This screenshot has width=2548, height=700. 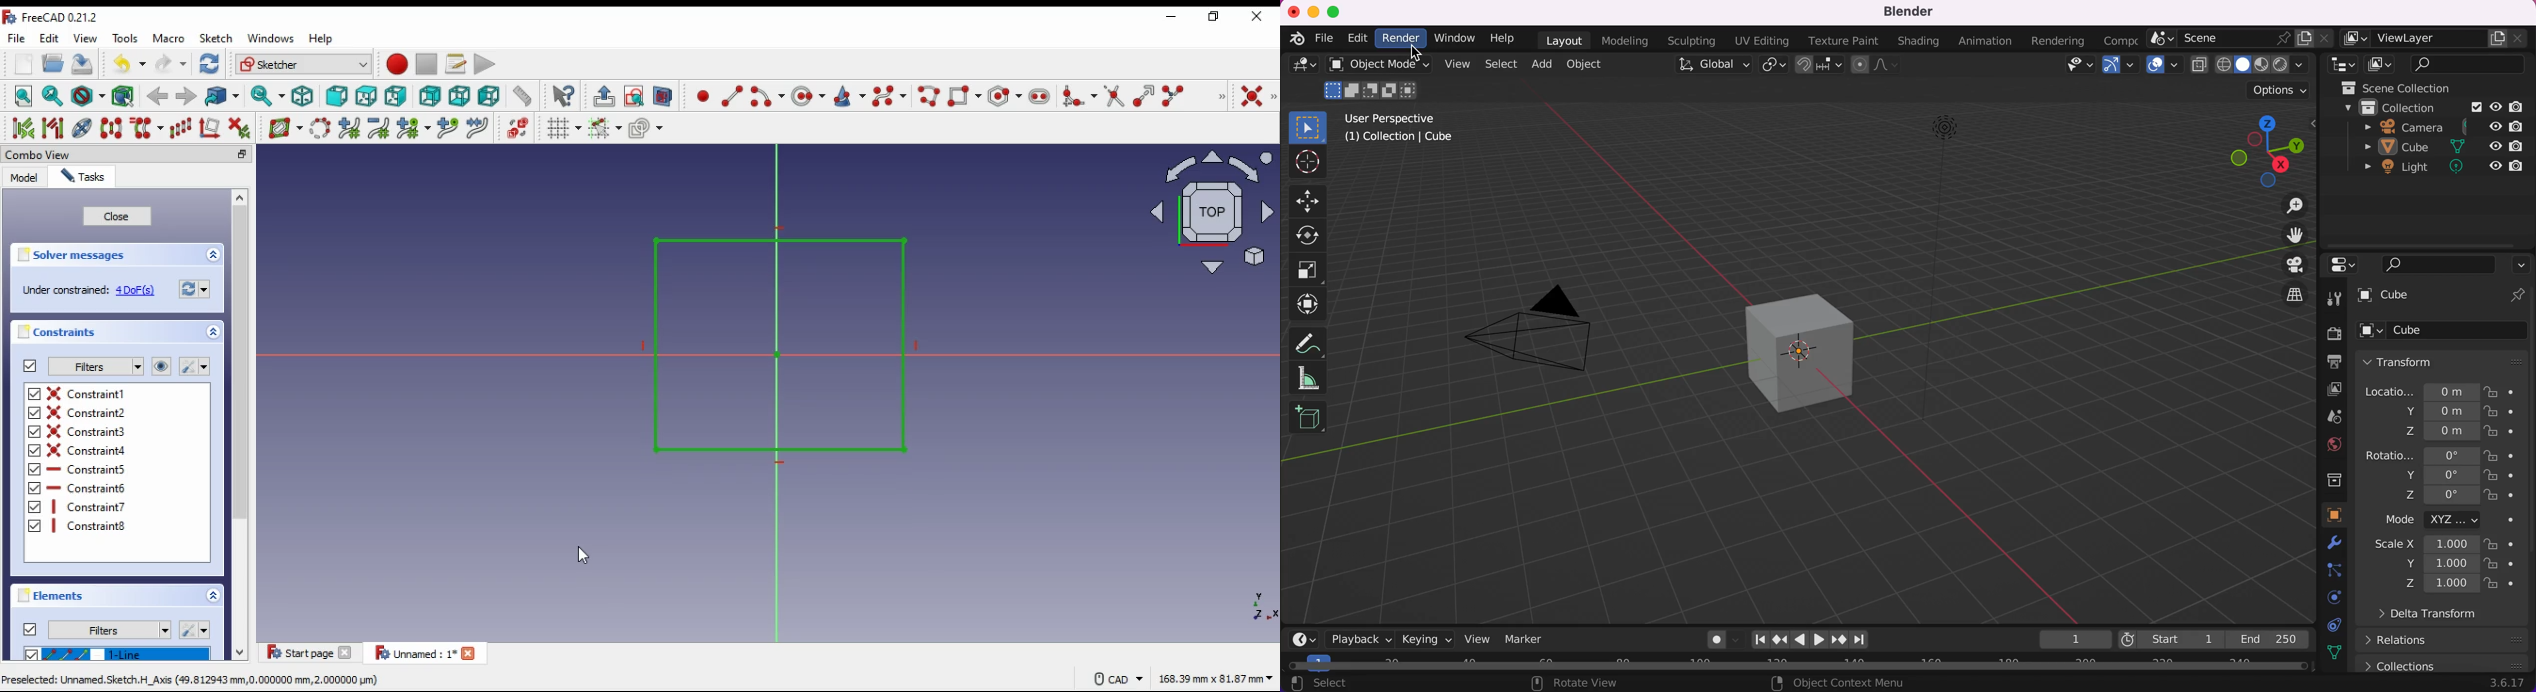 I want to click on split edge, so click(x=1174, y=94).